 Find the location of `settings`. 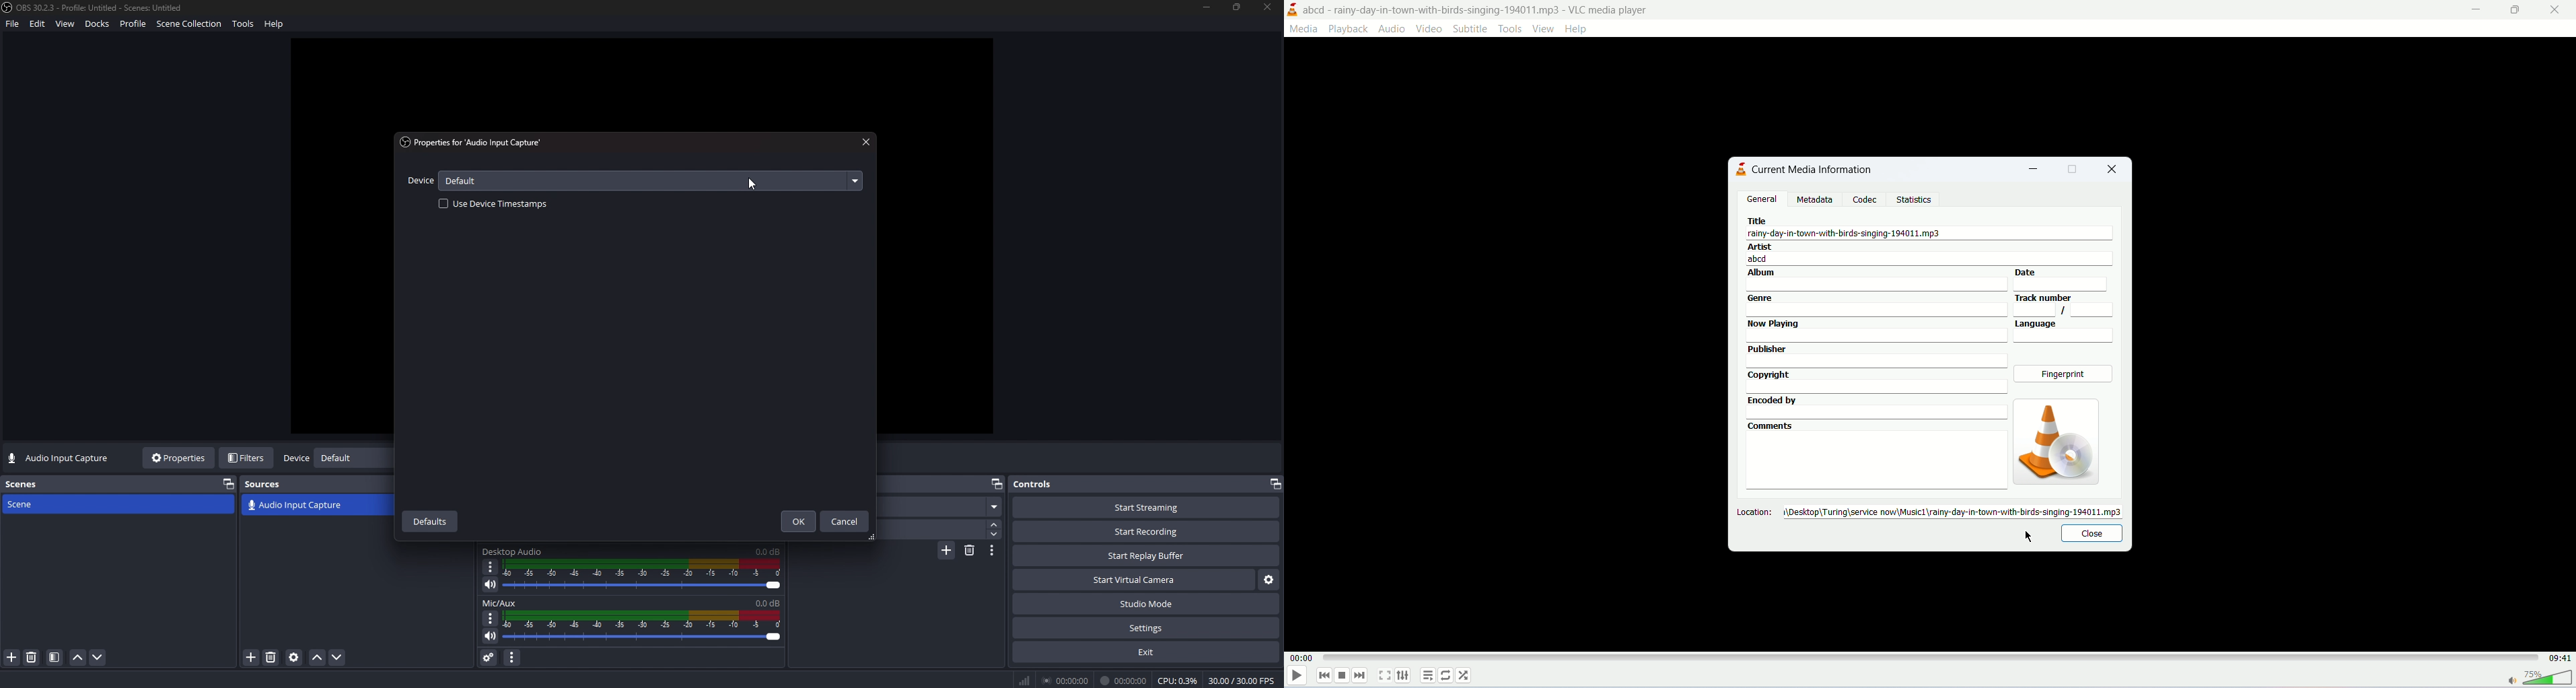

settings is located at coordinates (1146, 628).